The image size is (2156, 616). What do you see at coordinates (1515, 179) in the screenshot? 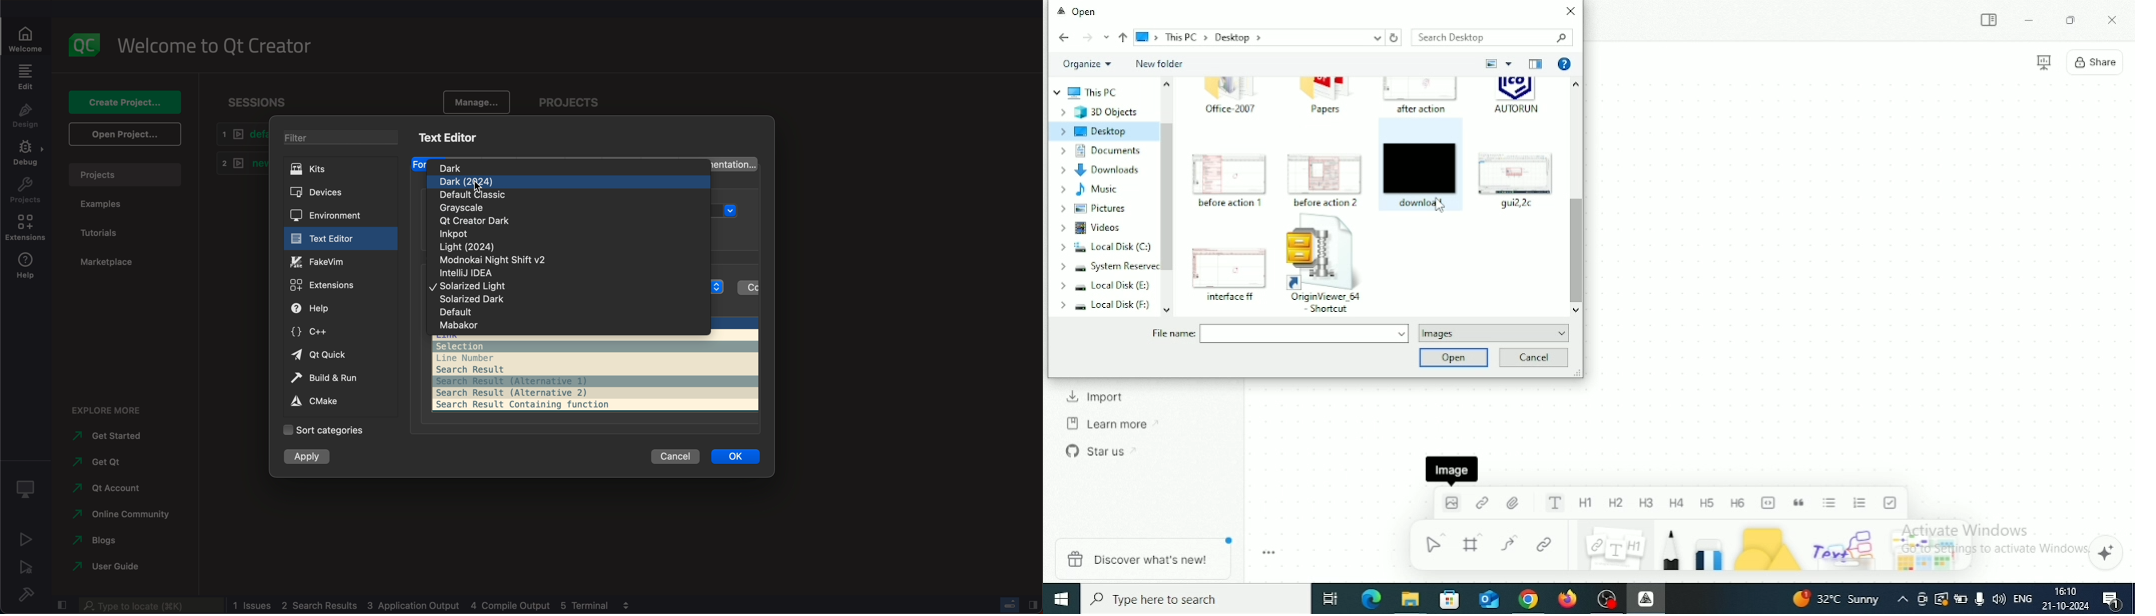
I see `gui2,2c` at bounding box center [1515, 179].